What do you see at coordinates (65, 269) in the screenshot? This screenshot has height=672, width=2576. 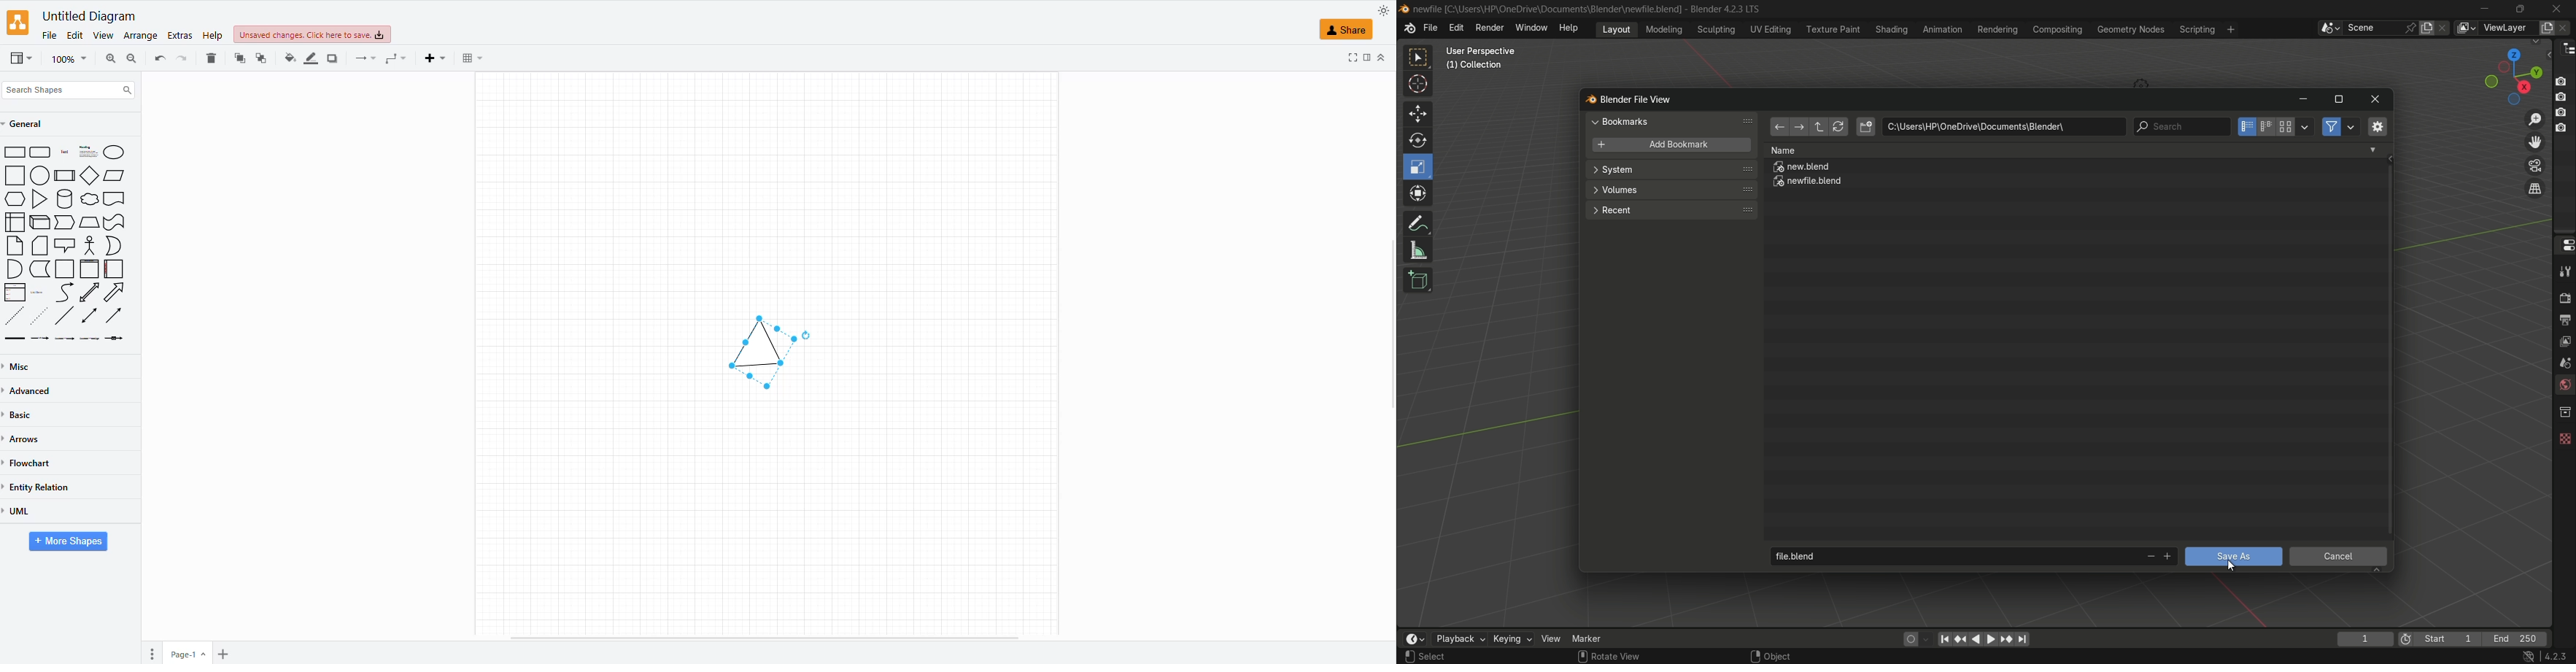 I see `Page` at bounding box center [65, 269].